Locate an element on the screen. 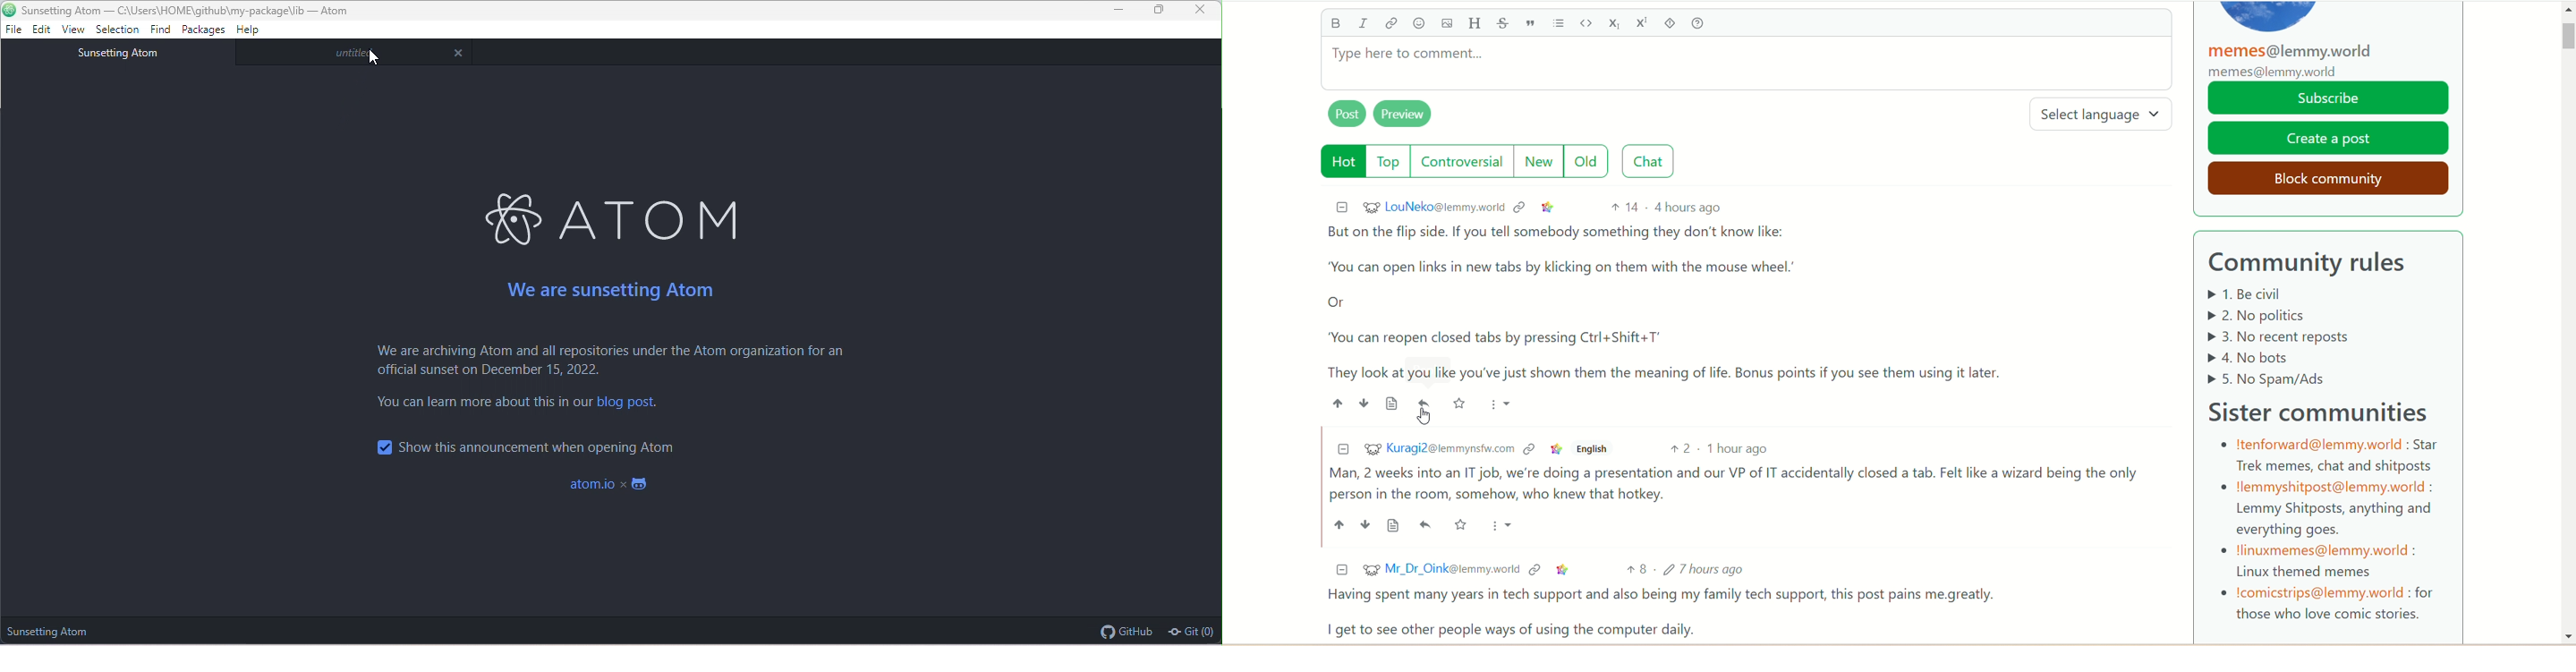  header is located at coordinates (1475, 23).